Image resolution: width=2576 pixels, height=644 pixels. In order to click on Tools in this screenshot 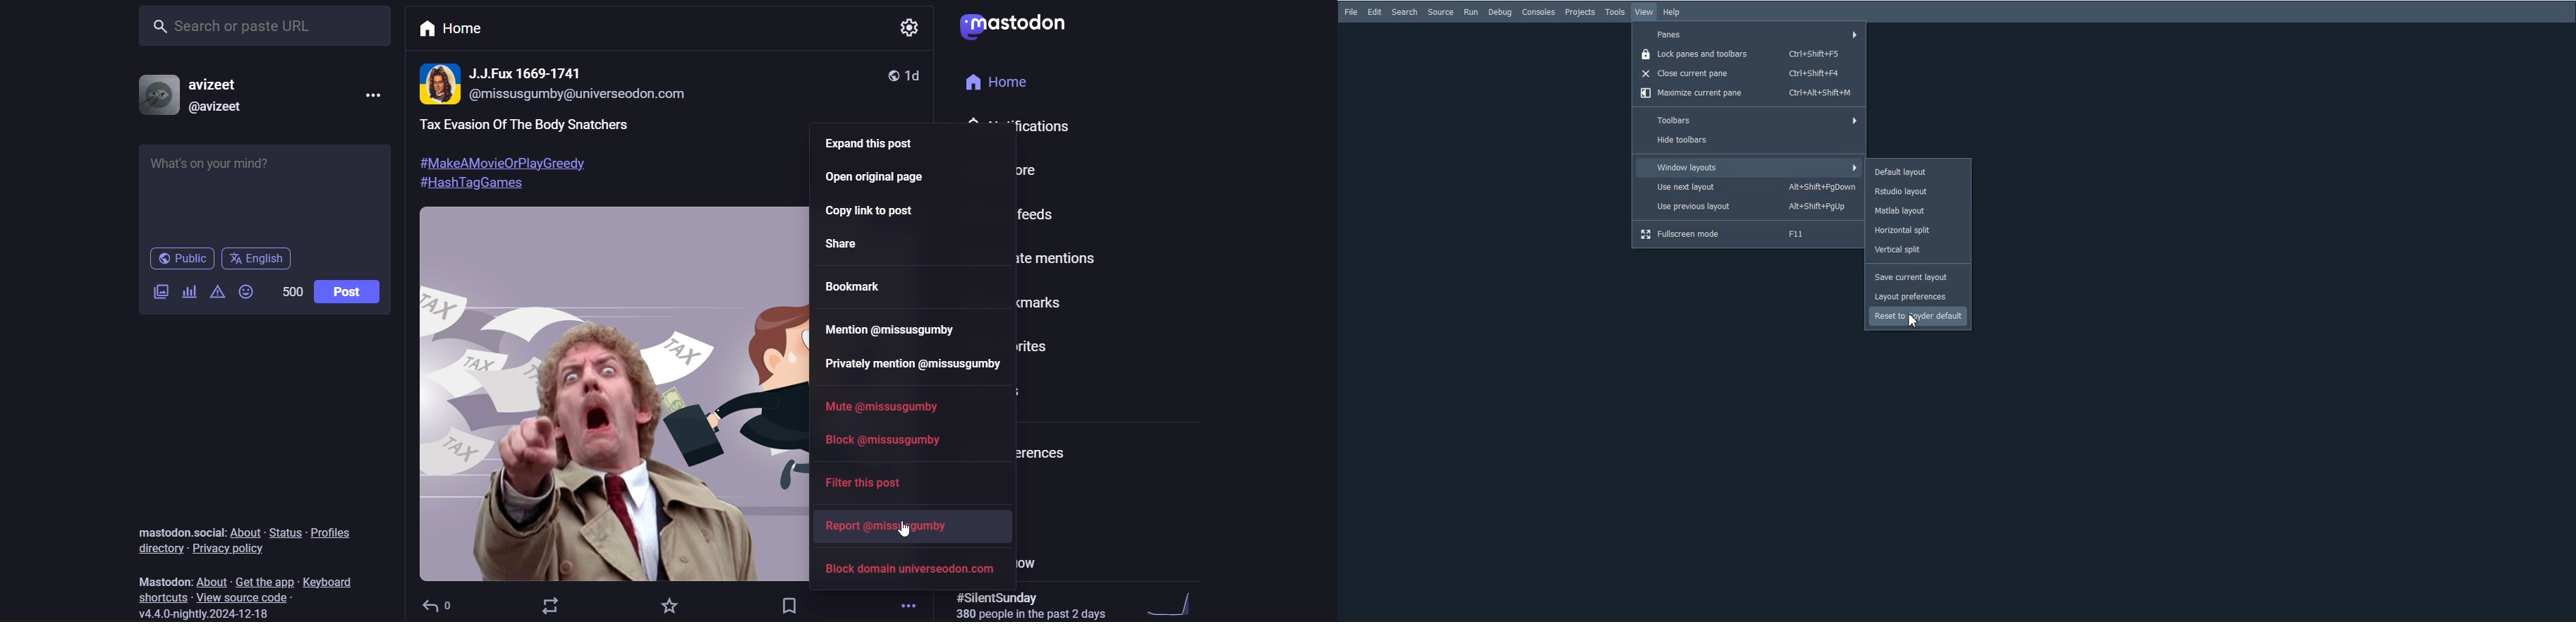, I will do `click(1616, 12)`.